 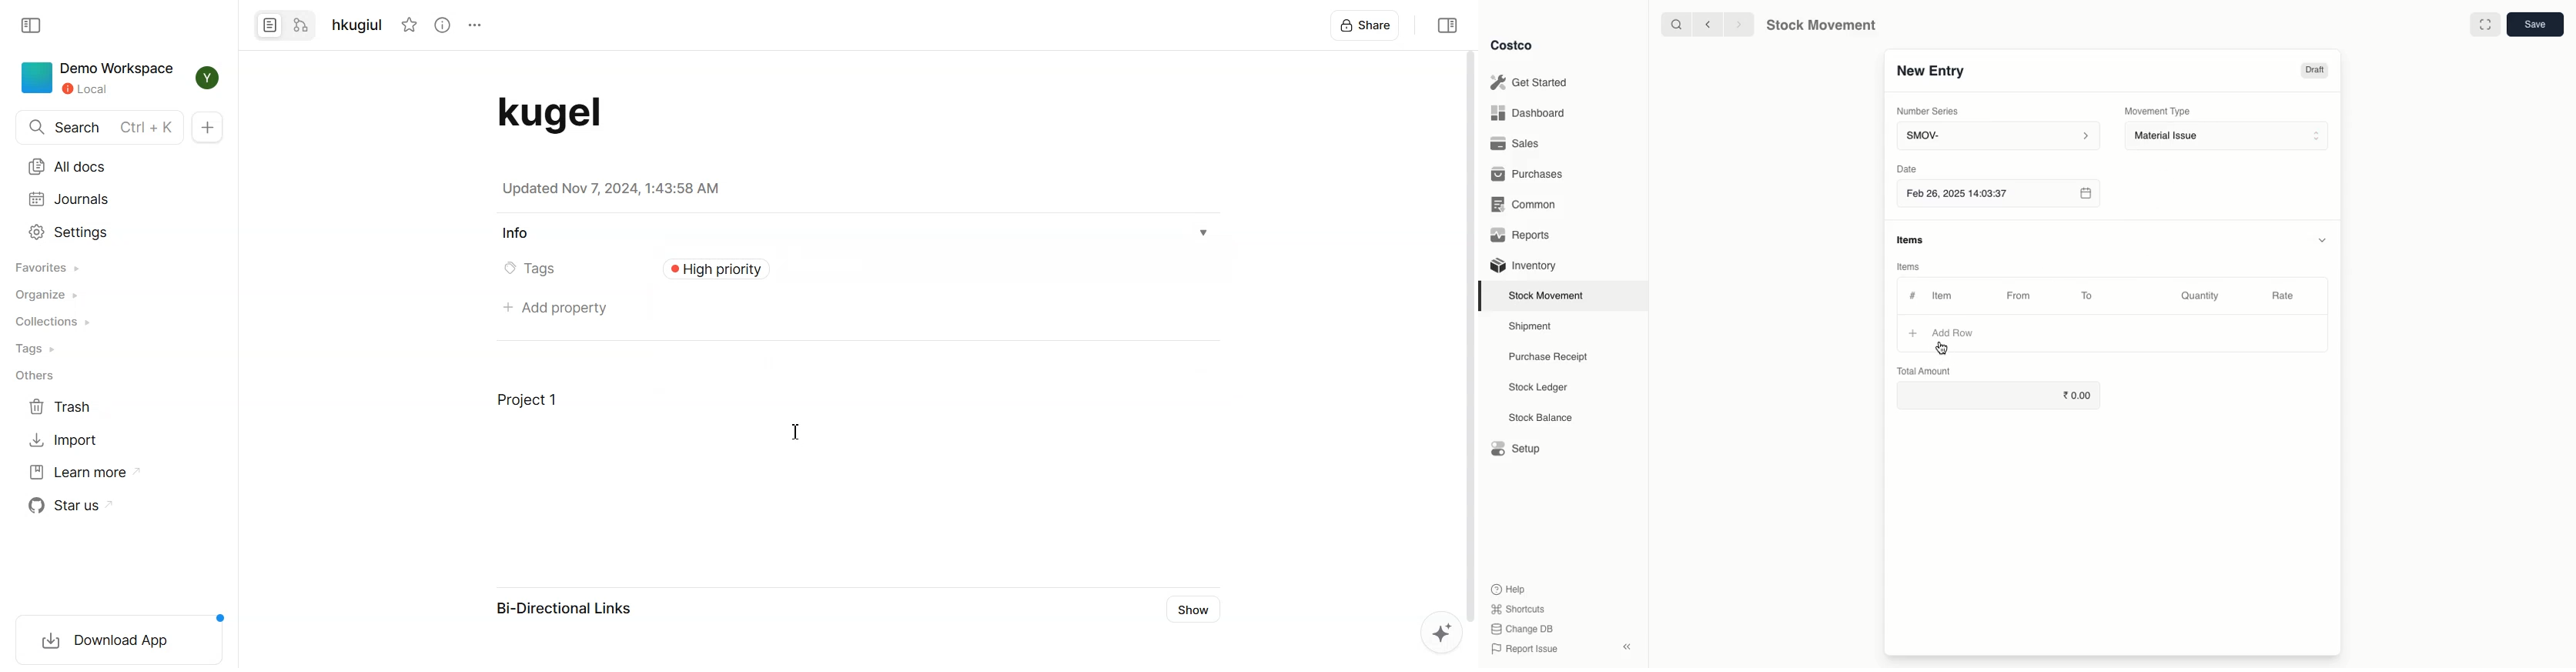 I want to click on Report Issue, so click(x=1526, y=649).